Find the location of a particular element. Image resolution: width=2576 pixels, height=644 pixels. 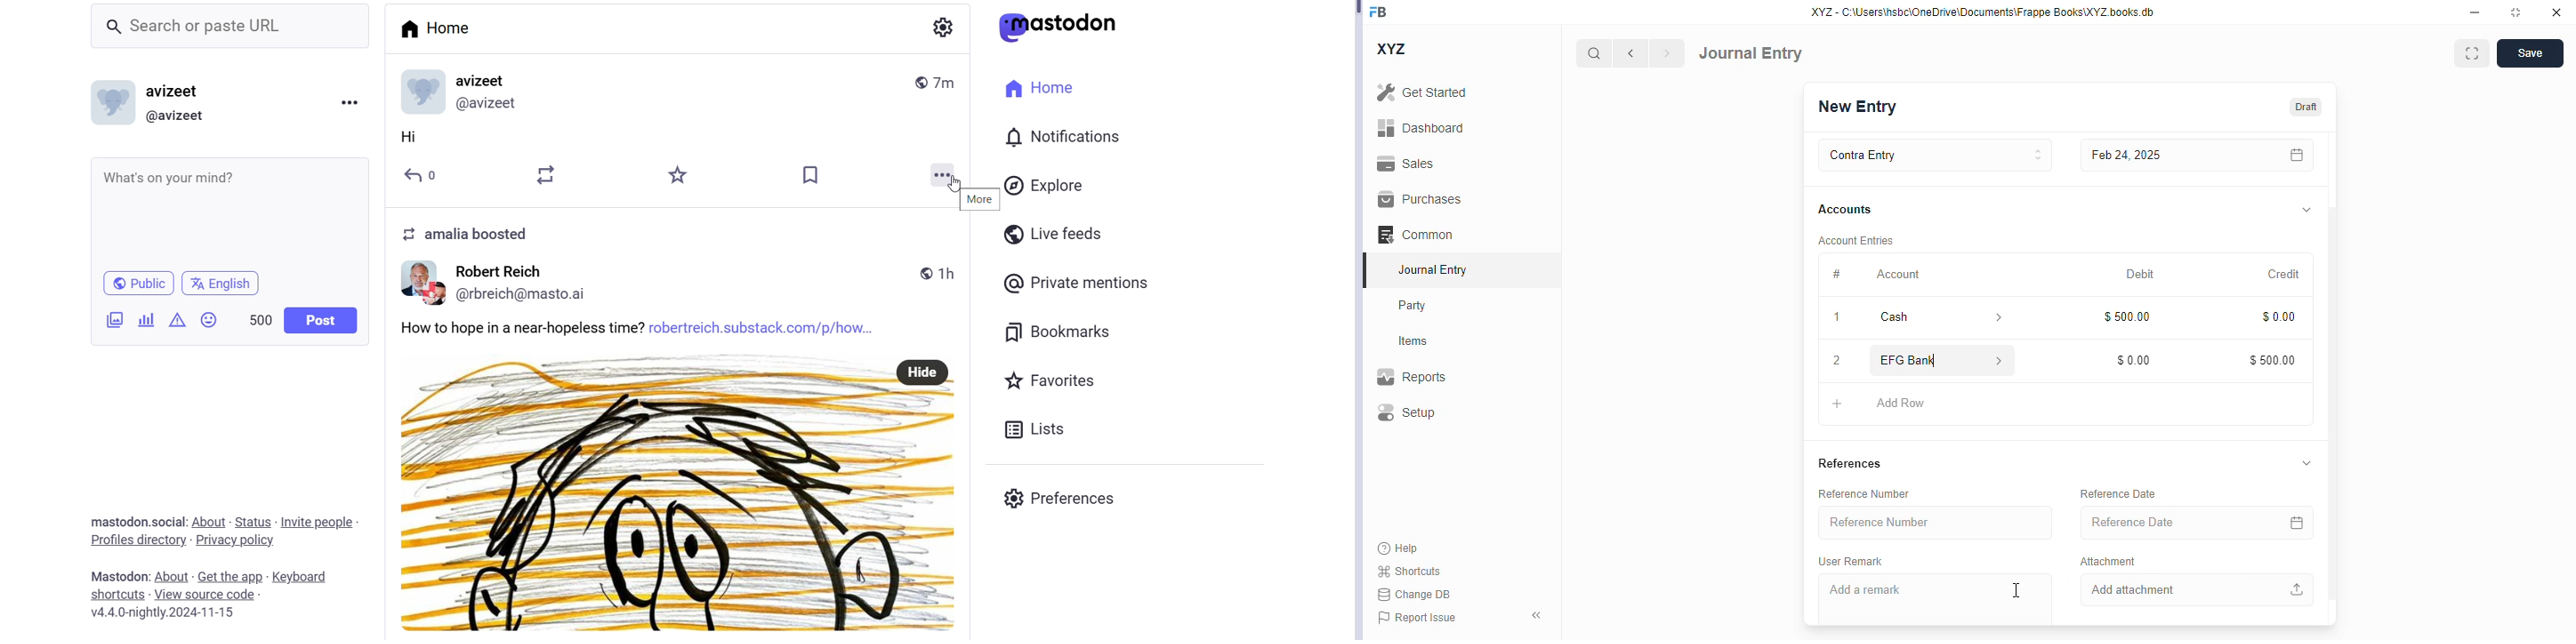

new entry is located at coordinates (1858, 106).